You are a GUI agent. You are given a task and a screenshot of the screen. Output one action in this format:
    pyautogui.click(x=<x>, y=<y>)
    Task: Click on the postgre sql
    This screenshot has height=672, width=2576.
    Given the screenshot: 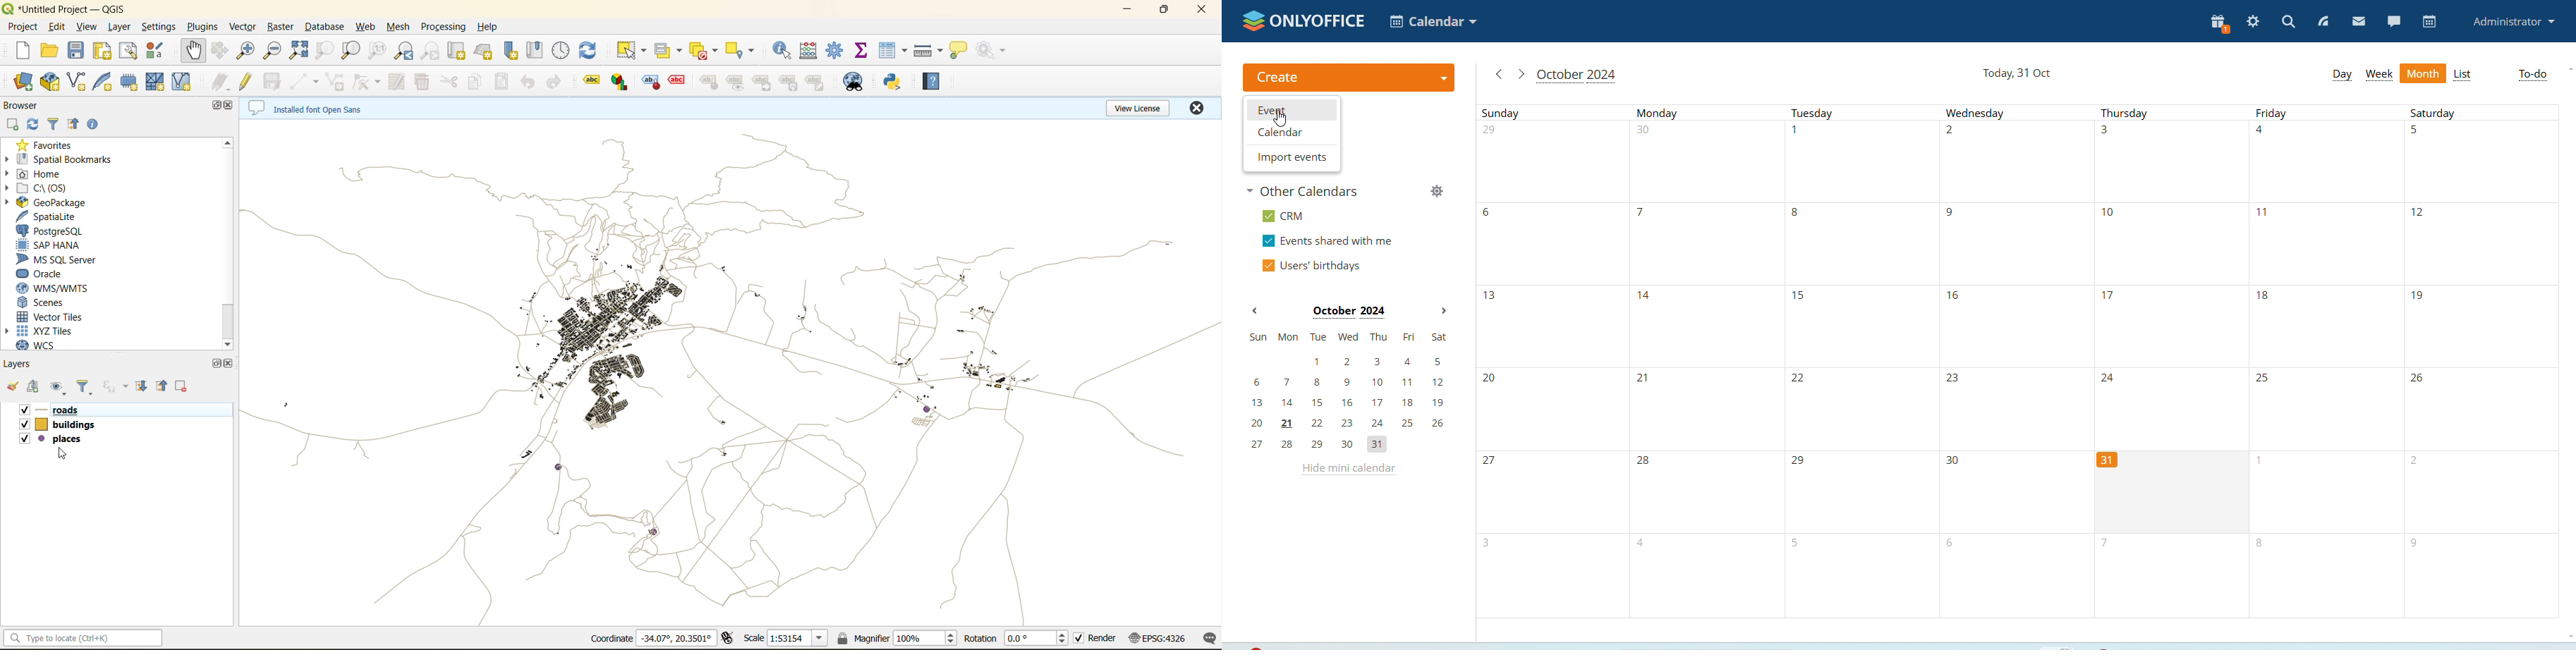 What is the action you would take?
    pyautogui.click(x=56, y=230)
    